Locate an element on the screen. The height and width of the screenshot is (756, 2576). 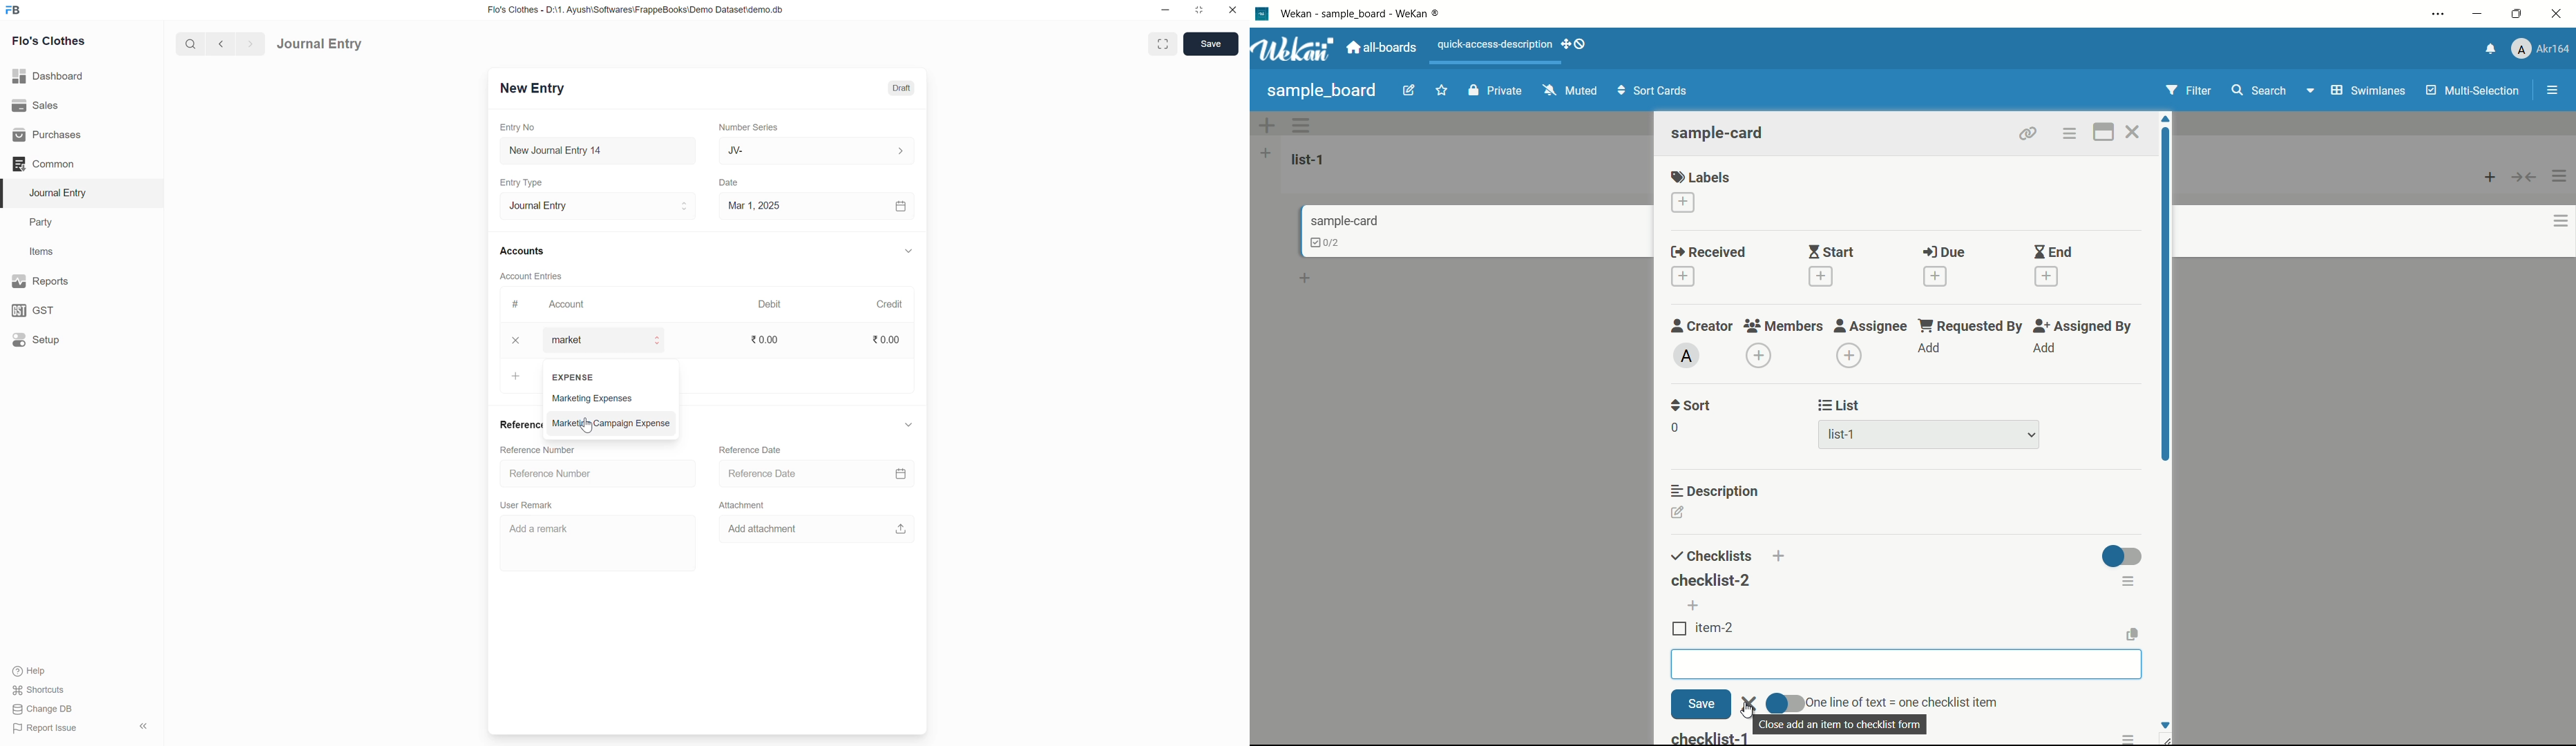
Flo's Clothes is located at coordinates (51, 41).